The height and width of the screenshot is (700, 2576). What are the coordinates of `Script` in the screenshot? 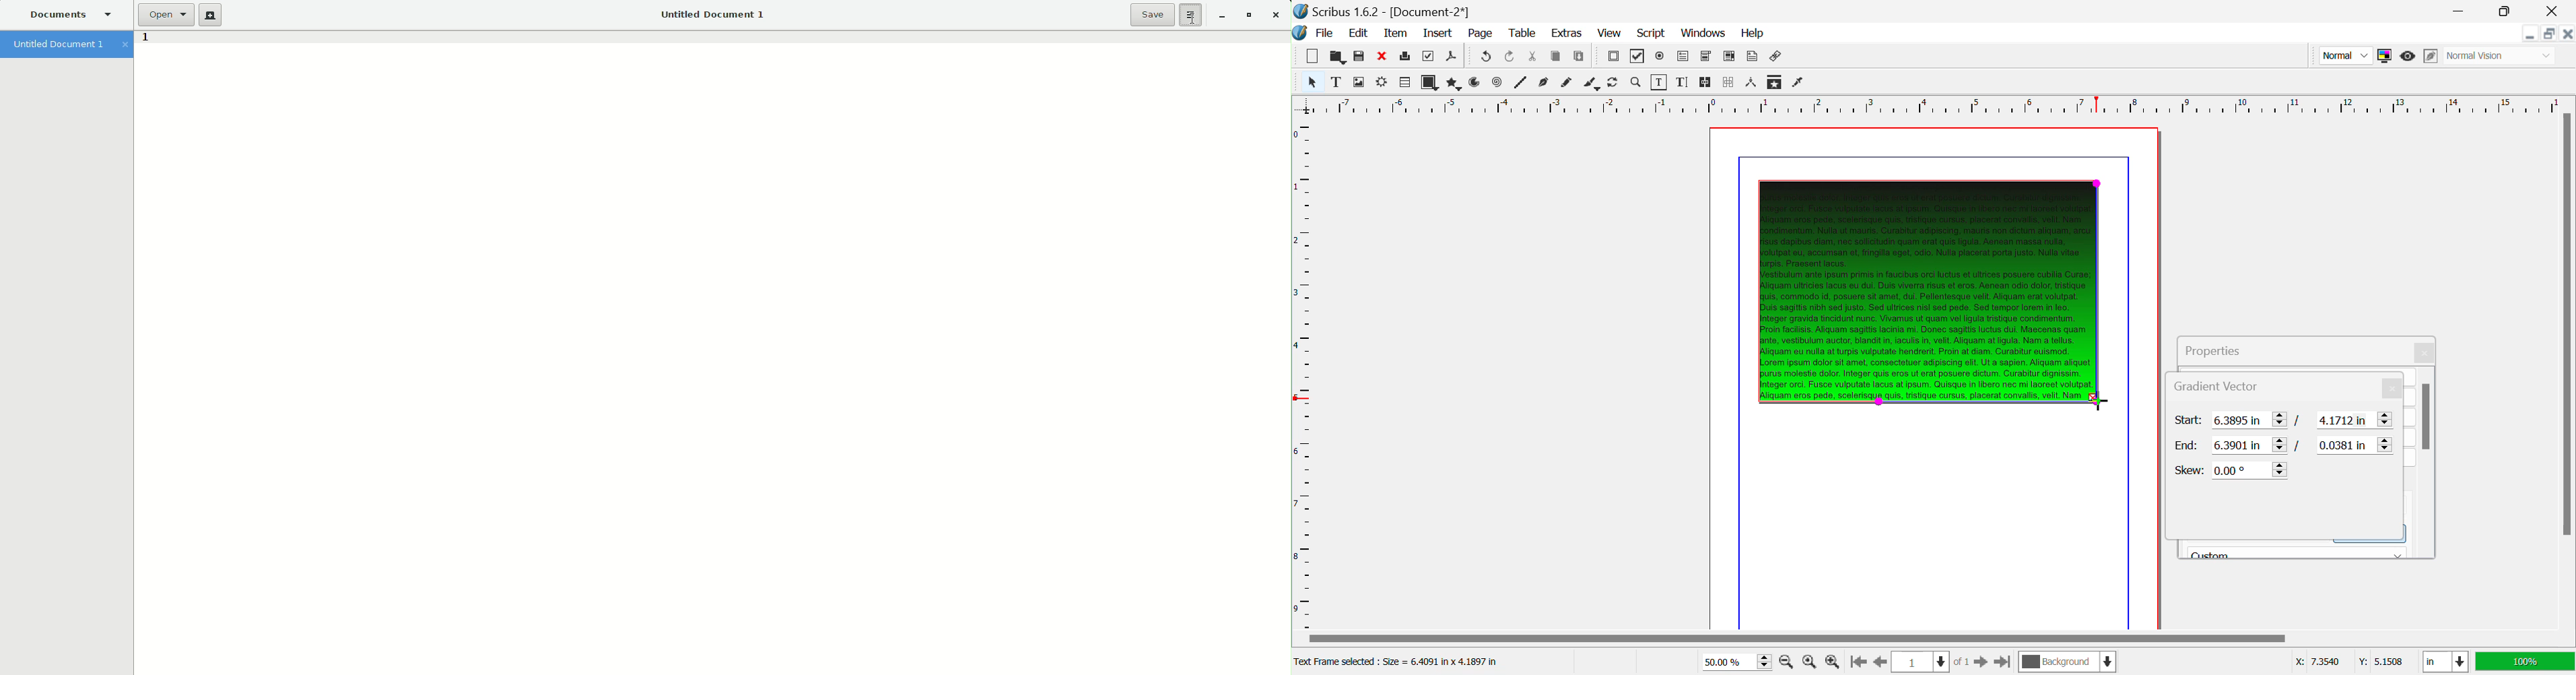 It's located at (1652, 32).